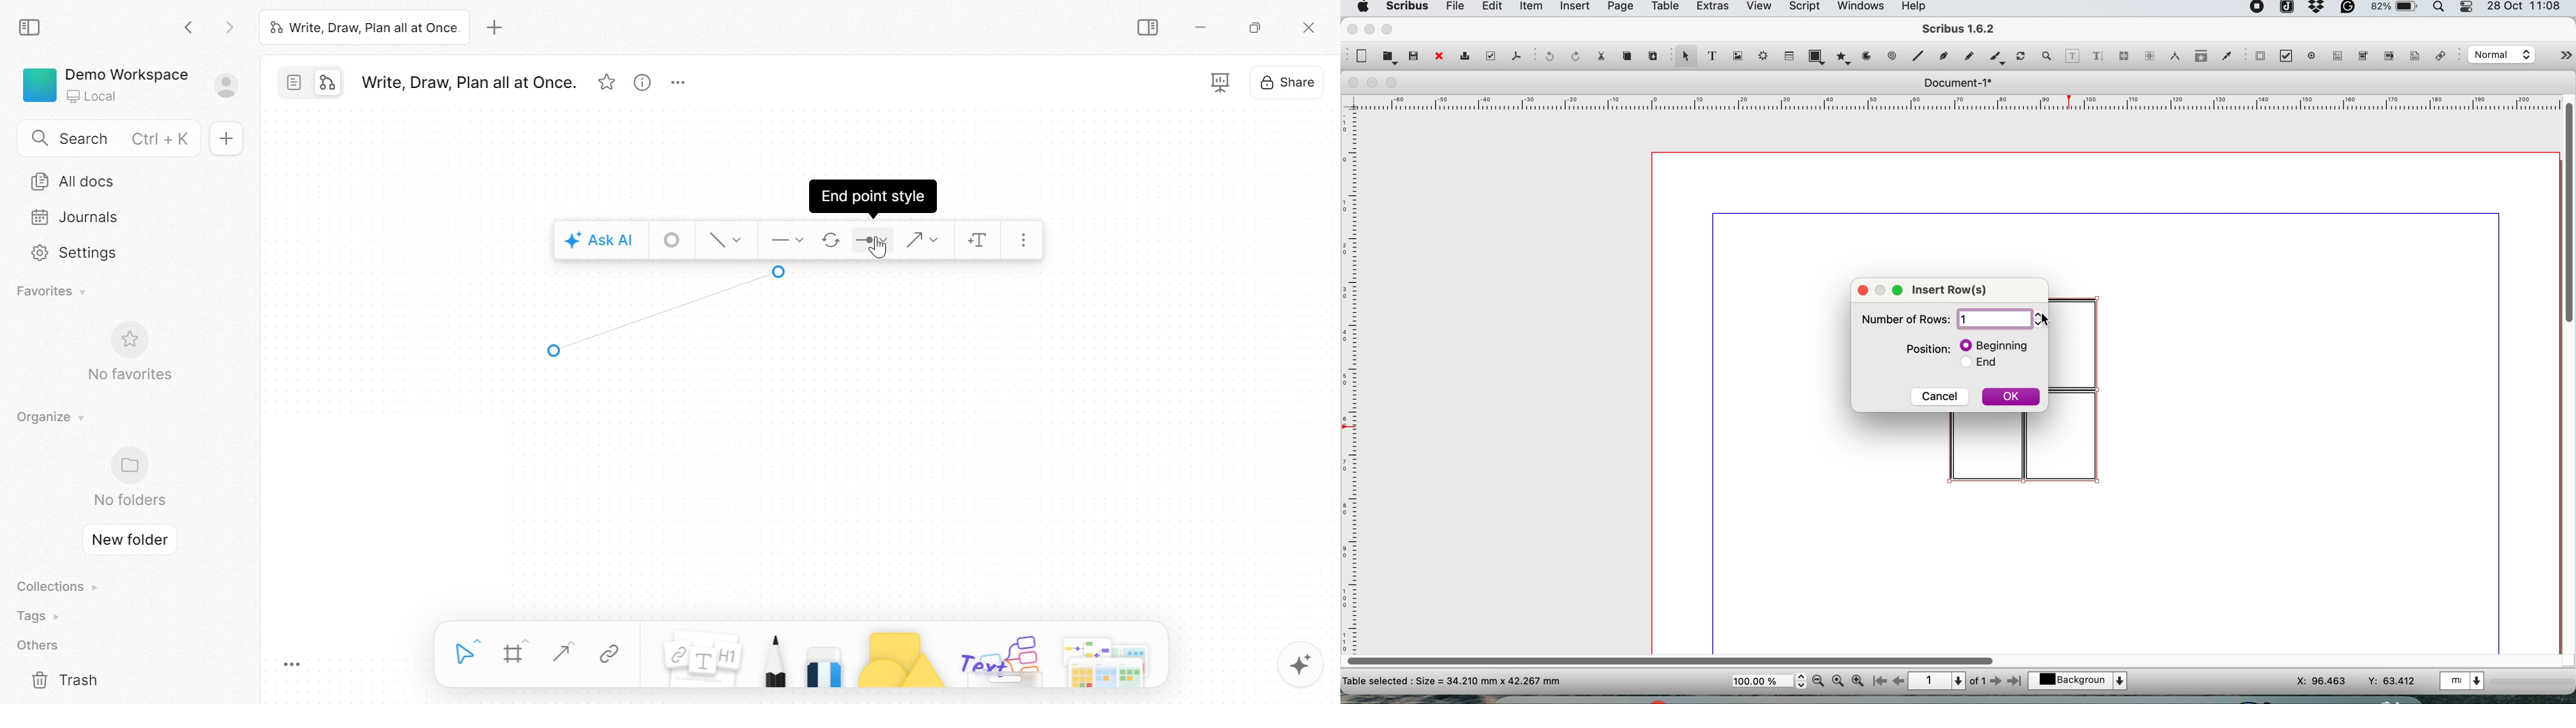  I want to click on rotate, so click(2022, 57).